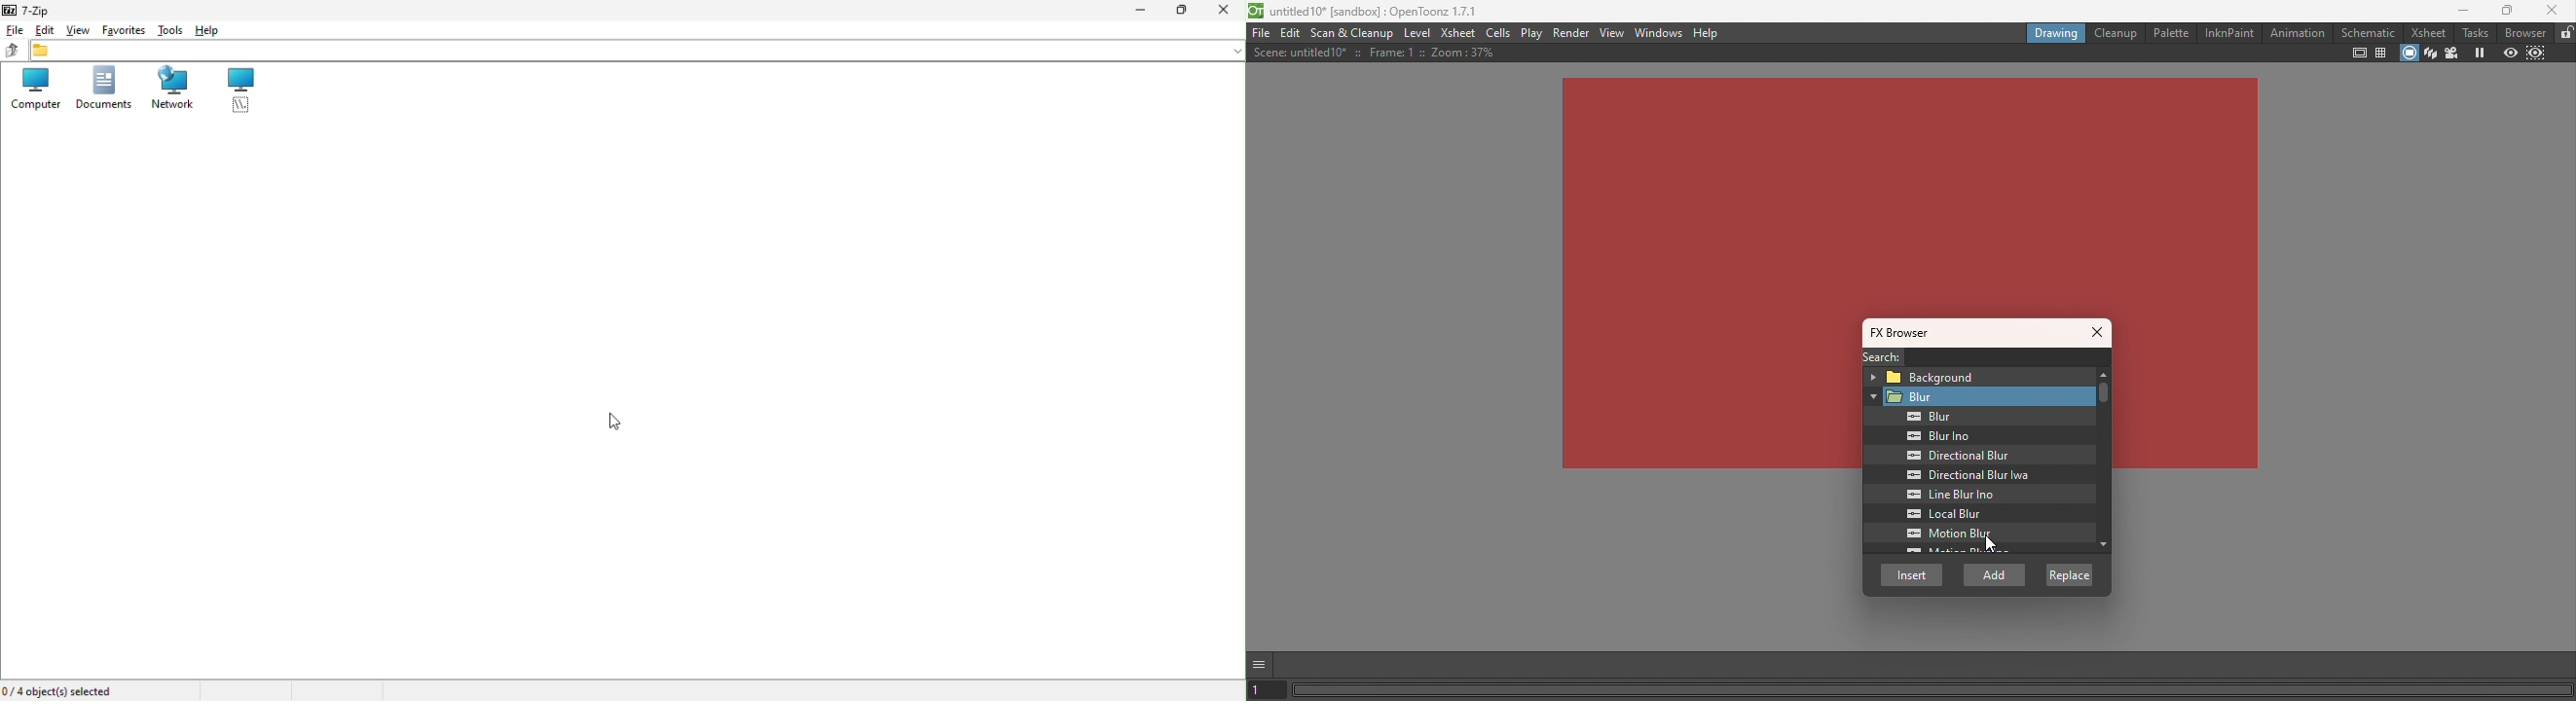 This screenshot has height=728, width=2576. Describe the element at coordinates (1907, 333) in the screenshot. I see `FX browser` at that location.